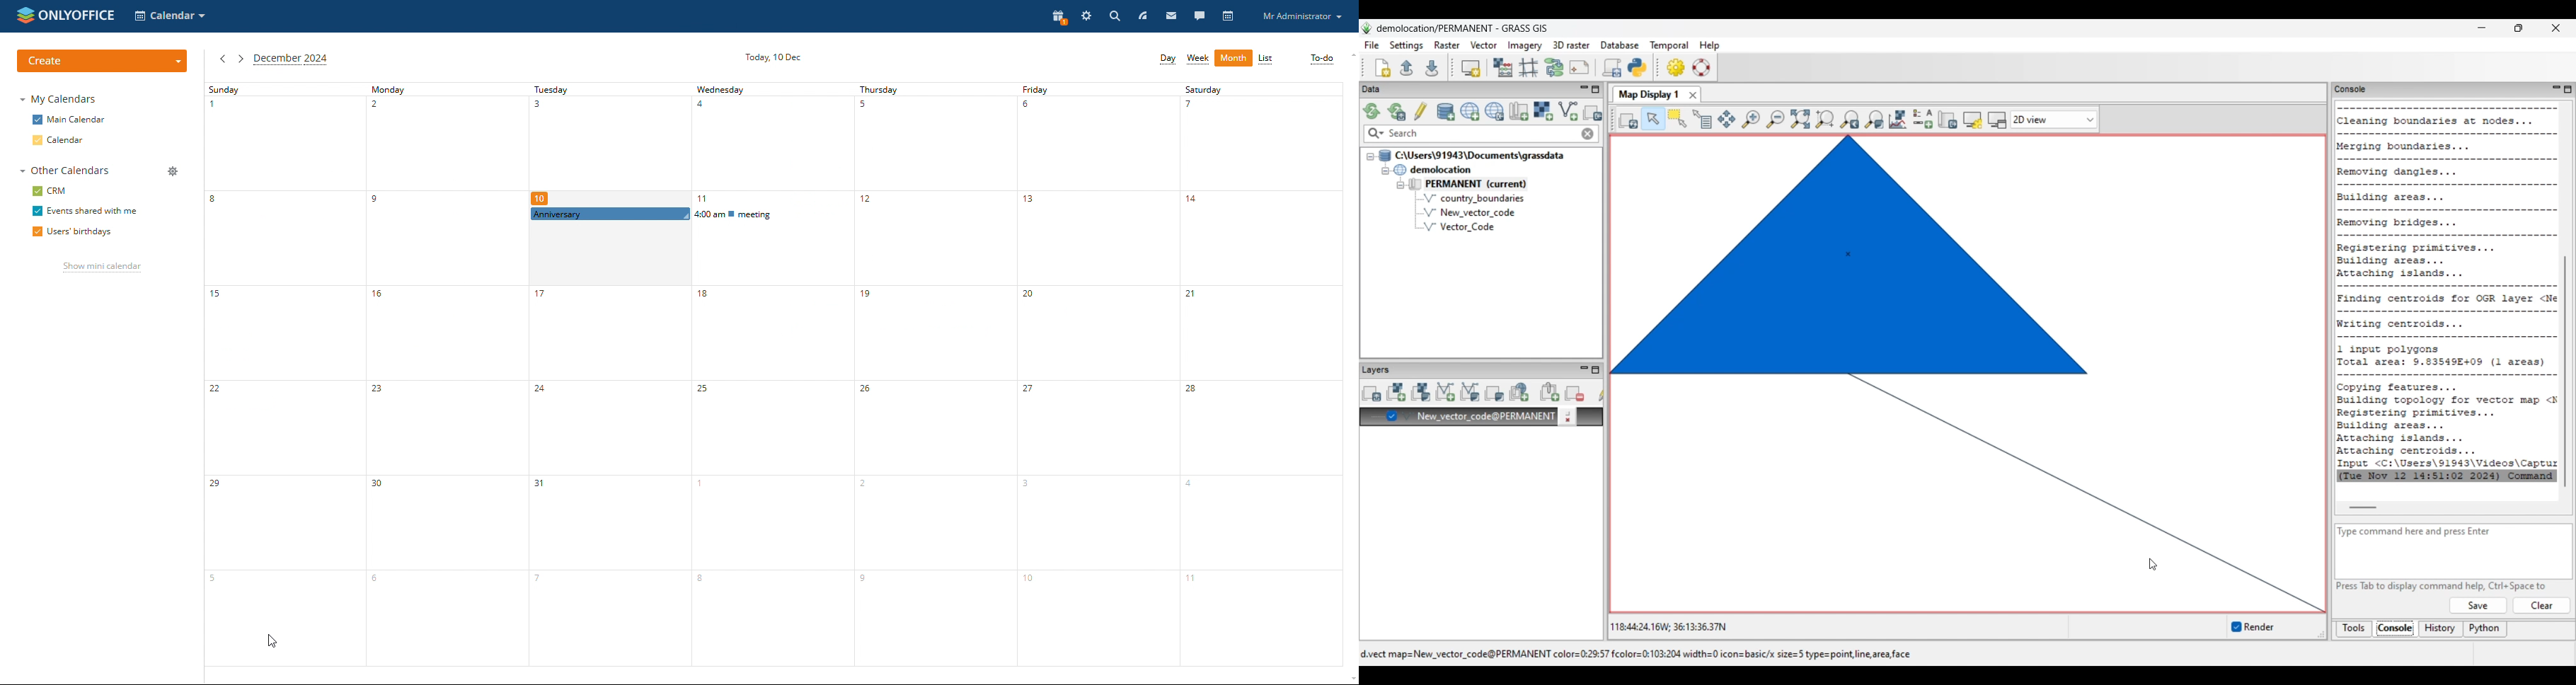 This screenshot has width=2576, height=700. Describe the element at coordinates (24, 17) in the screenshot. I see `onlyoffice logo` at that location.